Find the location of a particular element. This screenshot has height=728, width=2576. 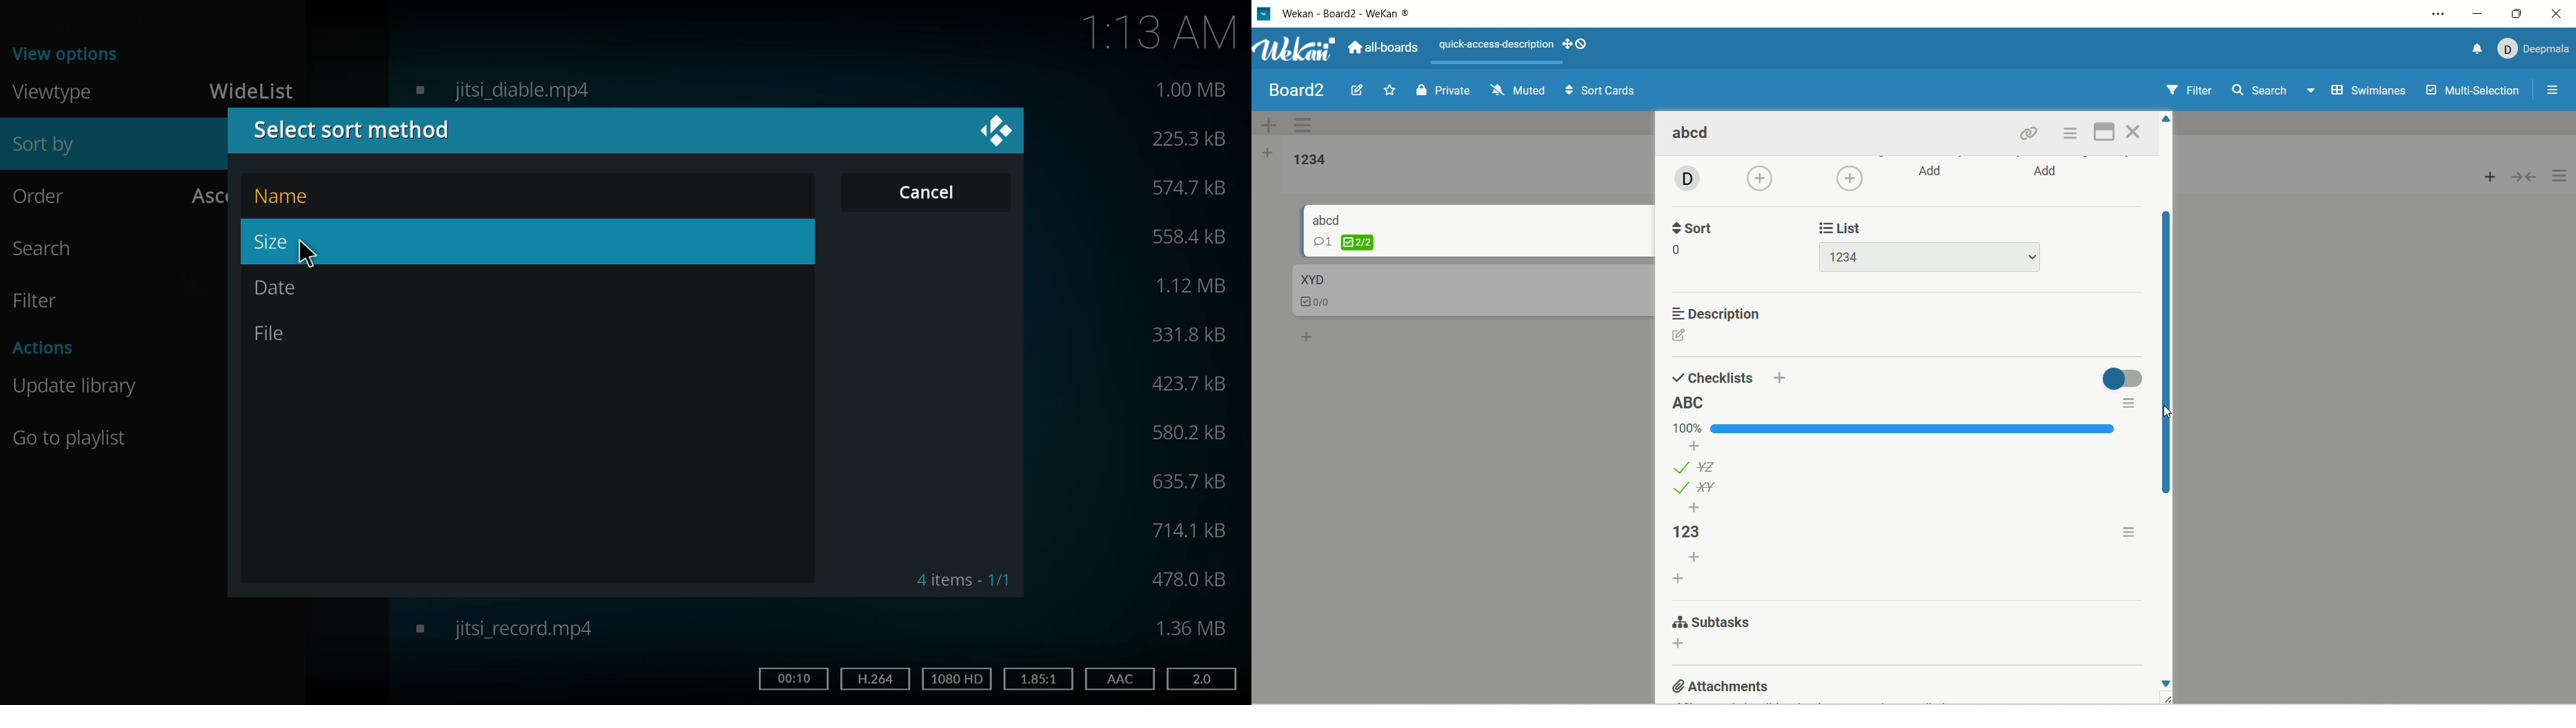

sort cards is located at coordinates (1602, 91).